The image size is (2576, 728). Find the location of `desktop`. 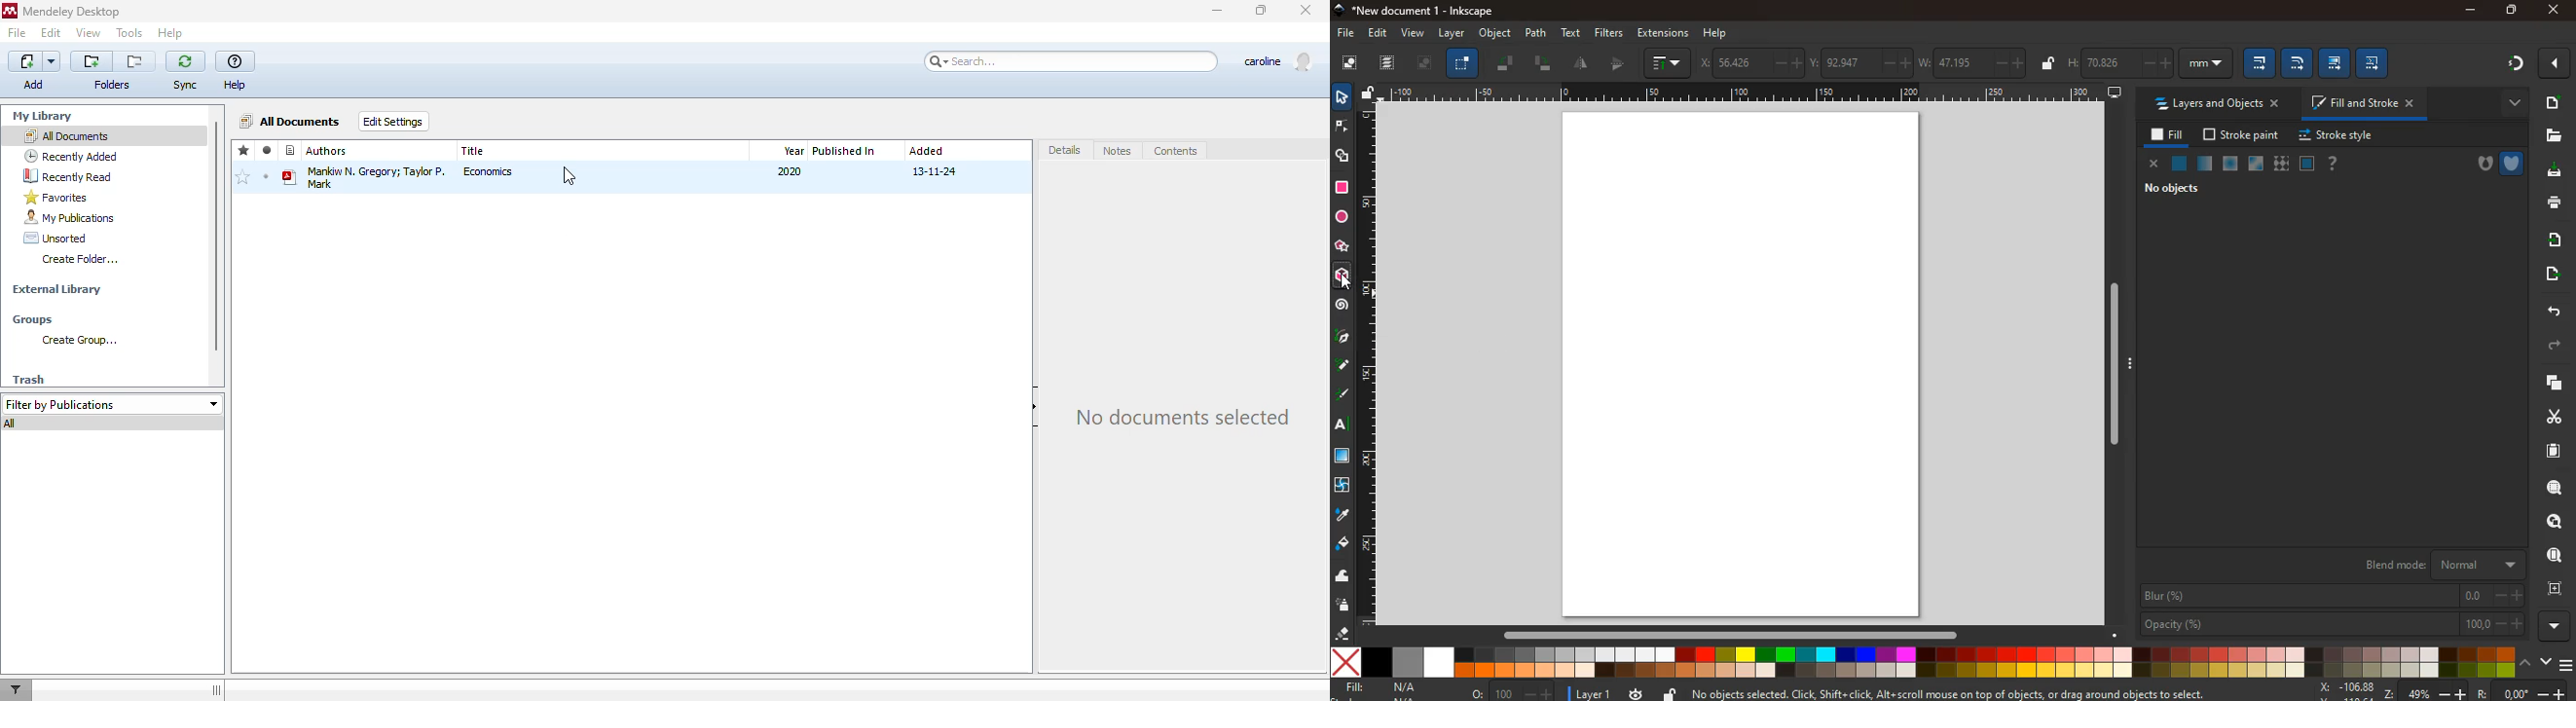

desktop is located at coordinates (2115, 93).